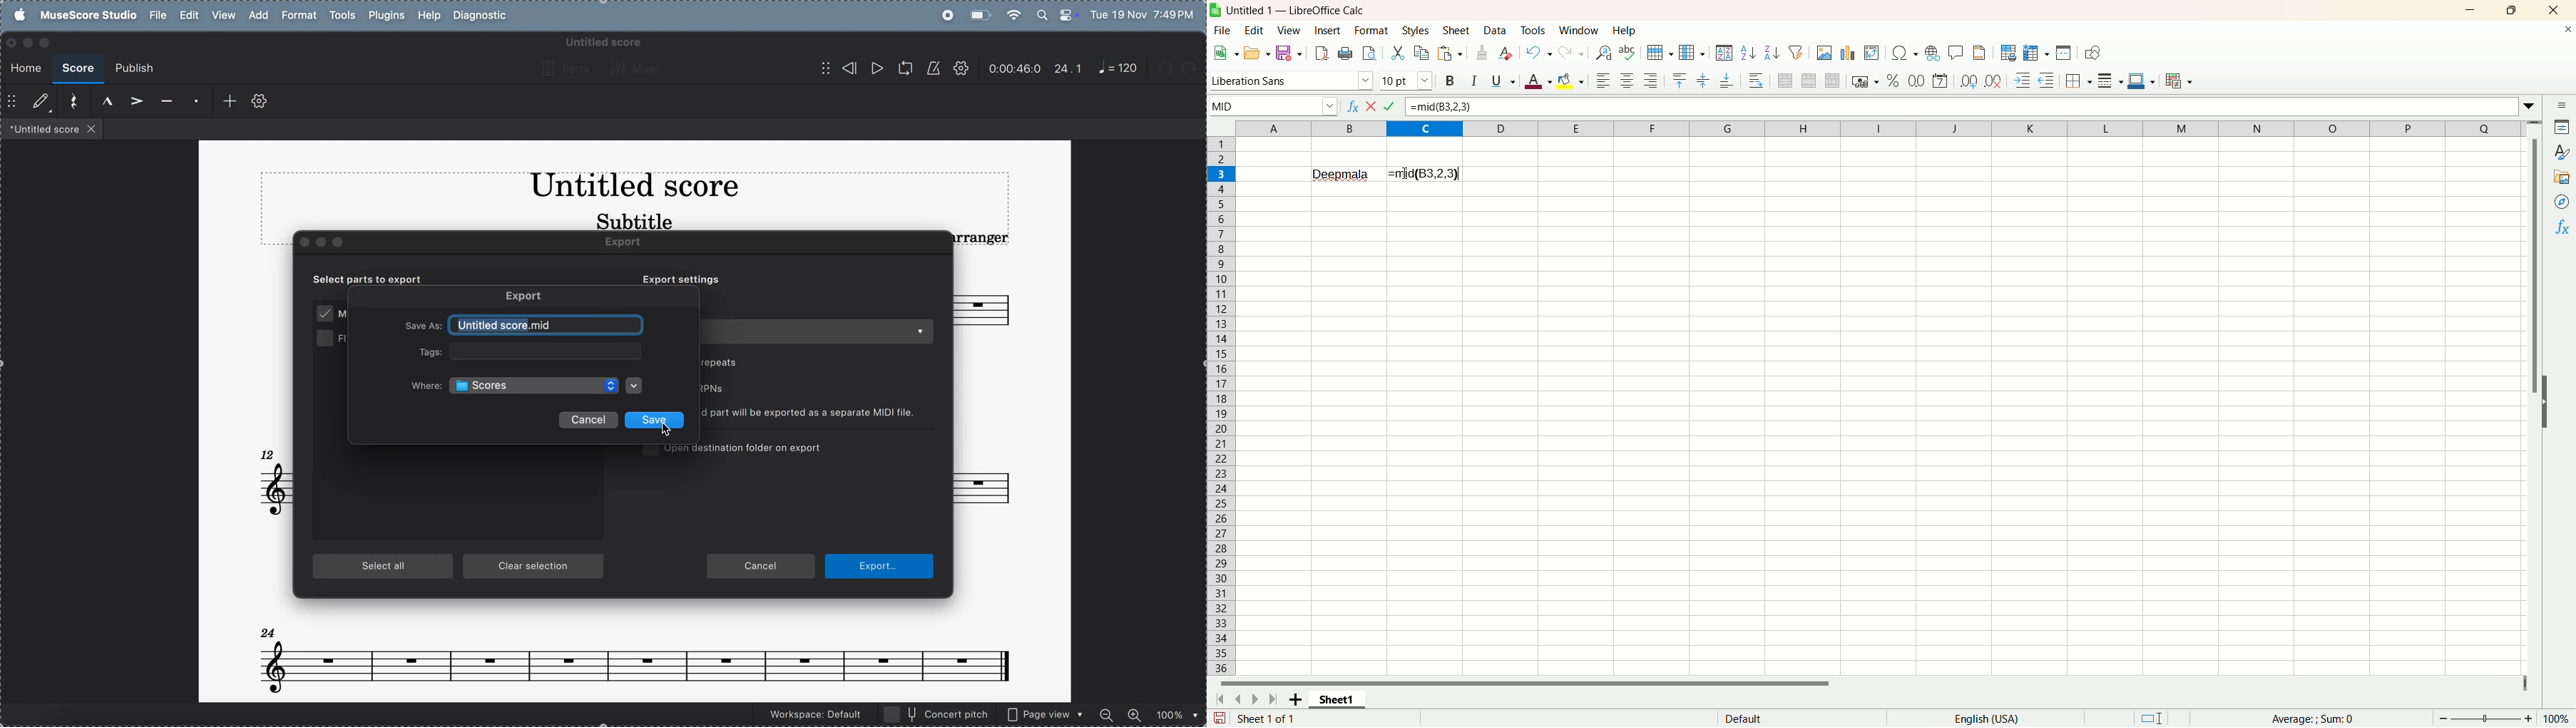 Image resolution: width=2576 pixels, height=728 pixels. I want to click on Format as date, so click(1940, 81).